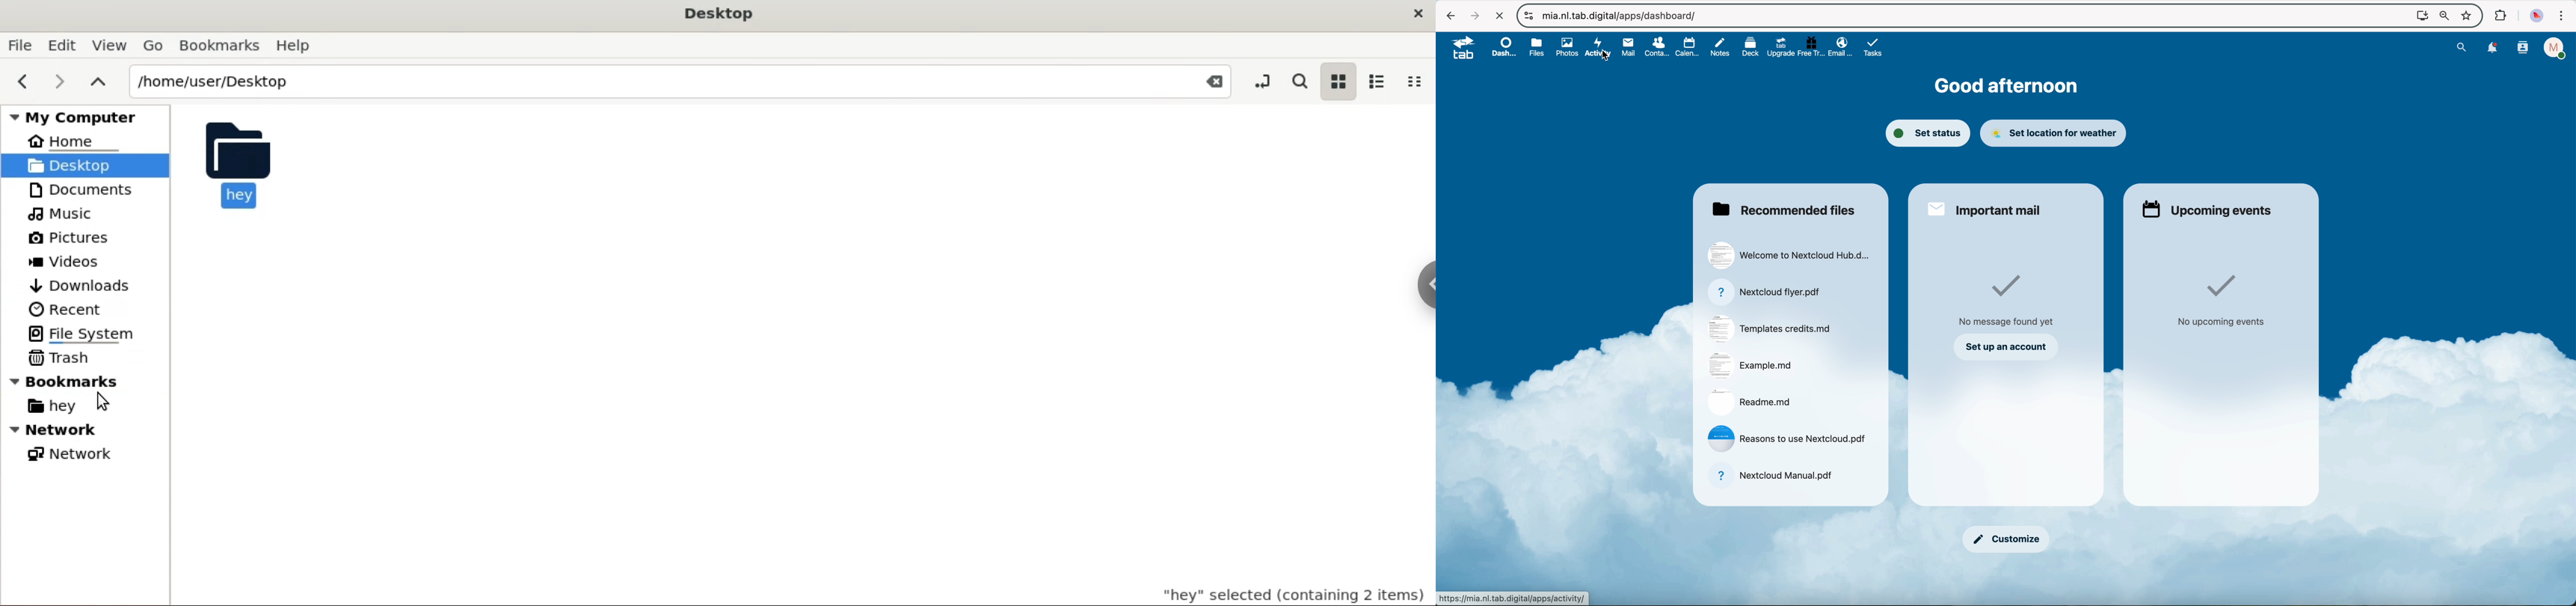 This screenshot has height=616, width=2576. I want to click on file, so click(1751, 401).